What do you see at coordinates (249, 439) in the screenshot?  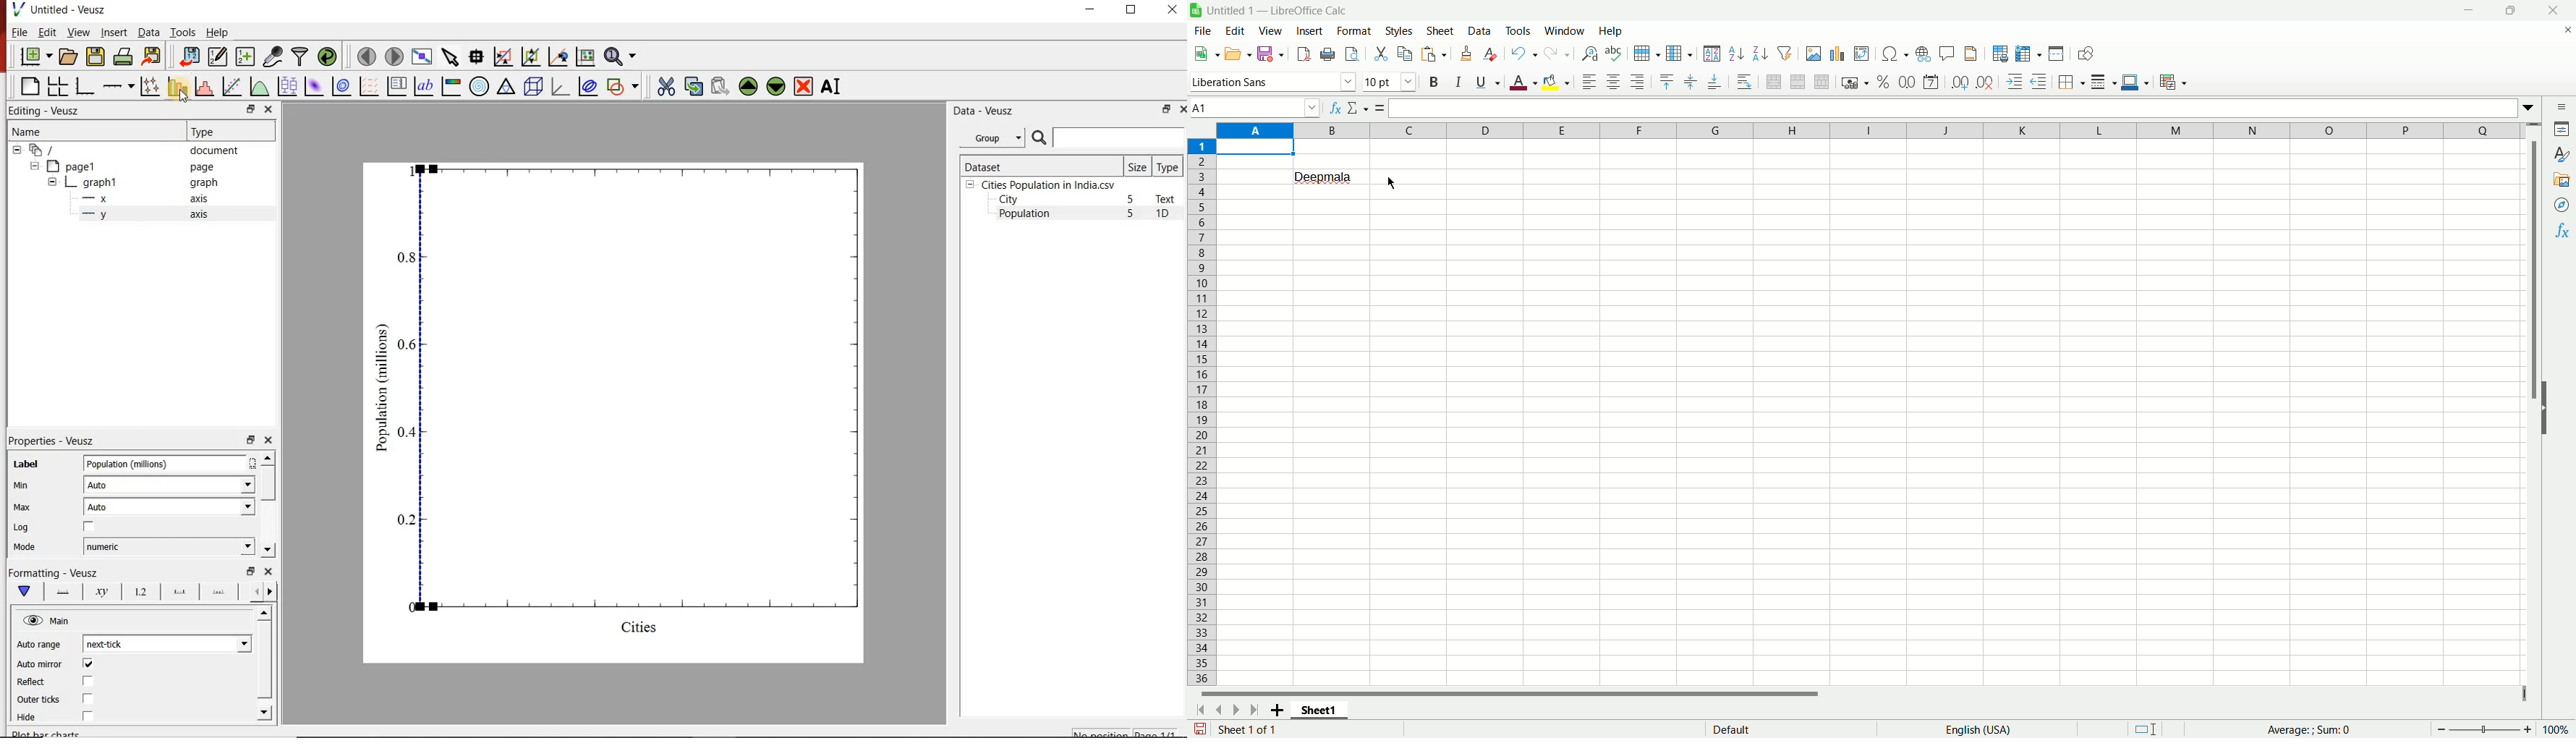 I see `restore` at bounding box center [249, 439].